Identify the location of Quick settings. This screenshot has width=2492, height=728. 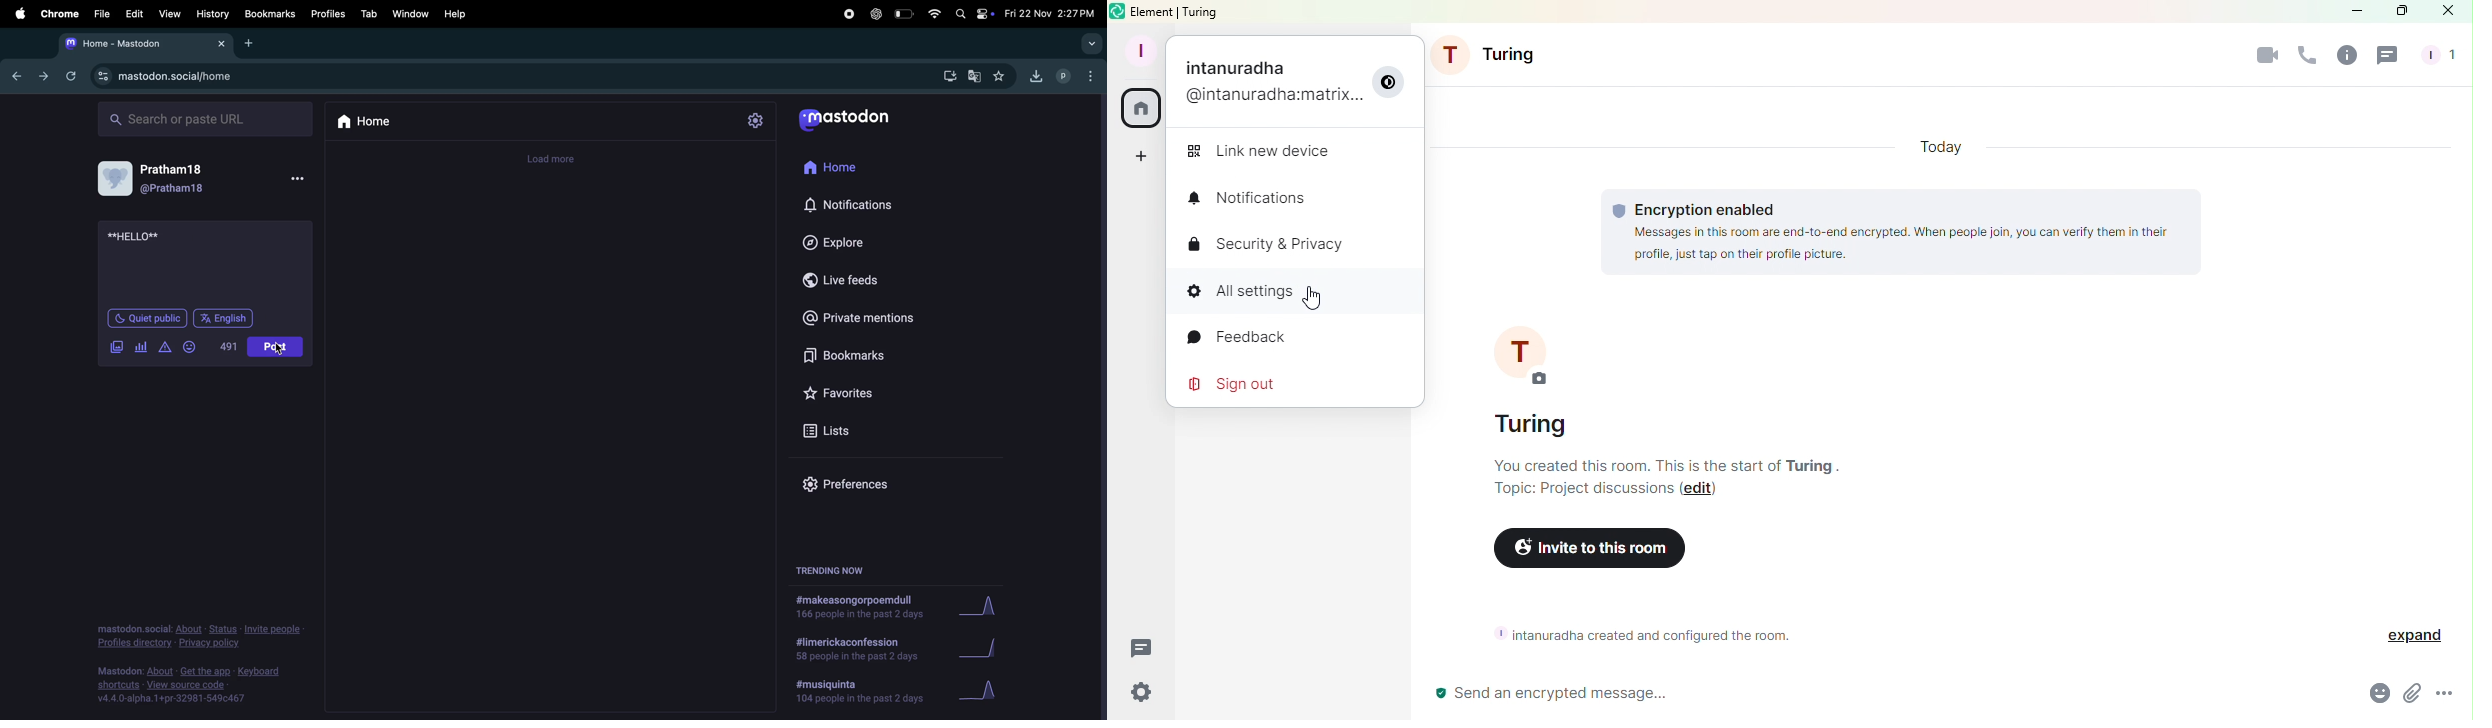
(1136, 695).